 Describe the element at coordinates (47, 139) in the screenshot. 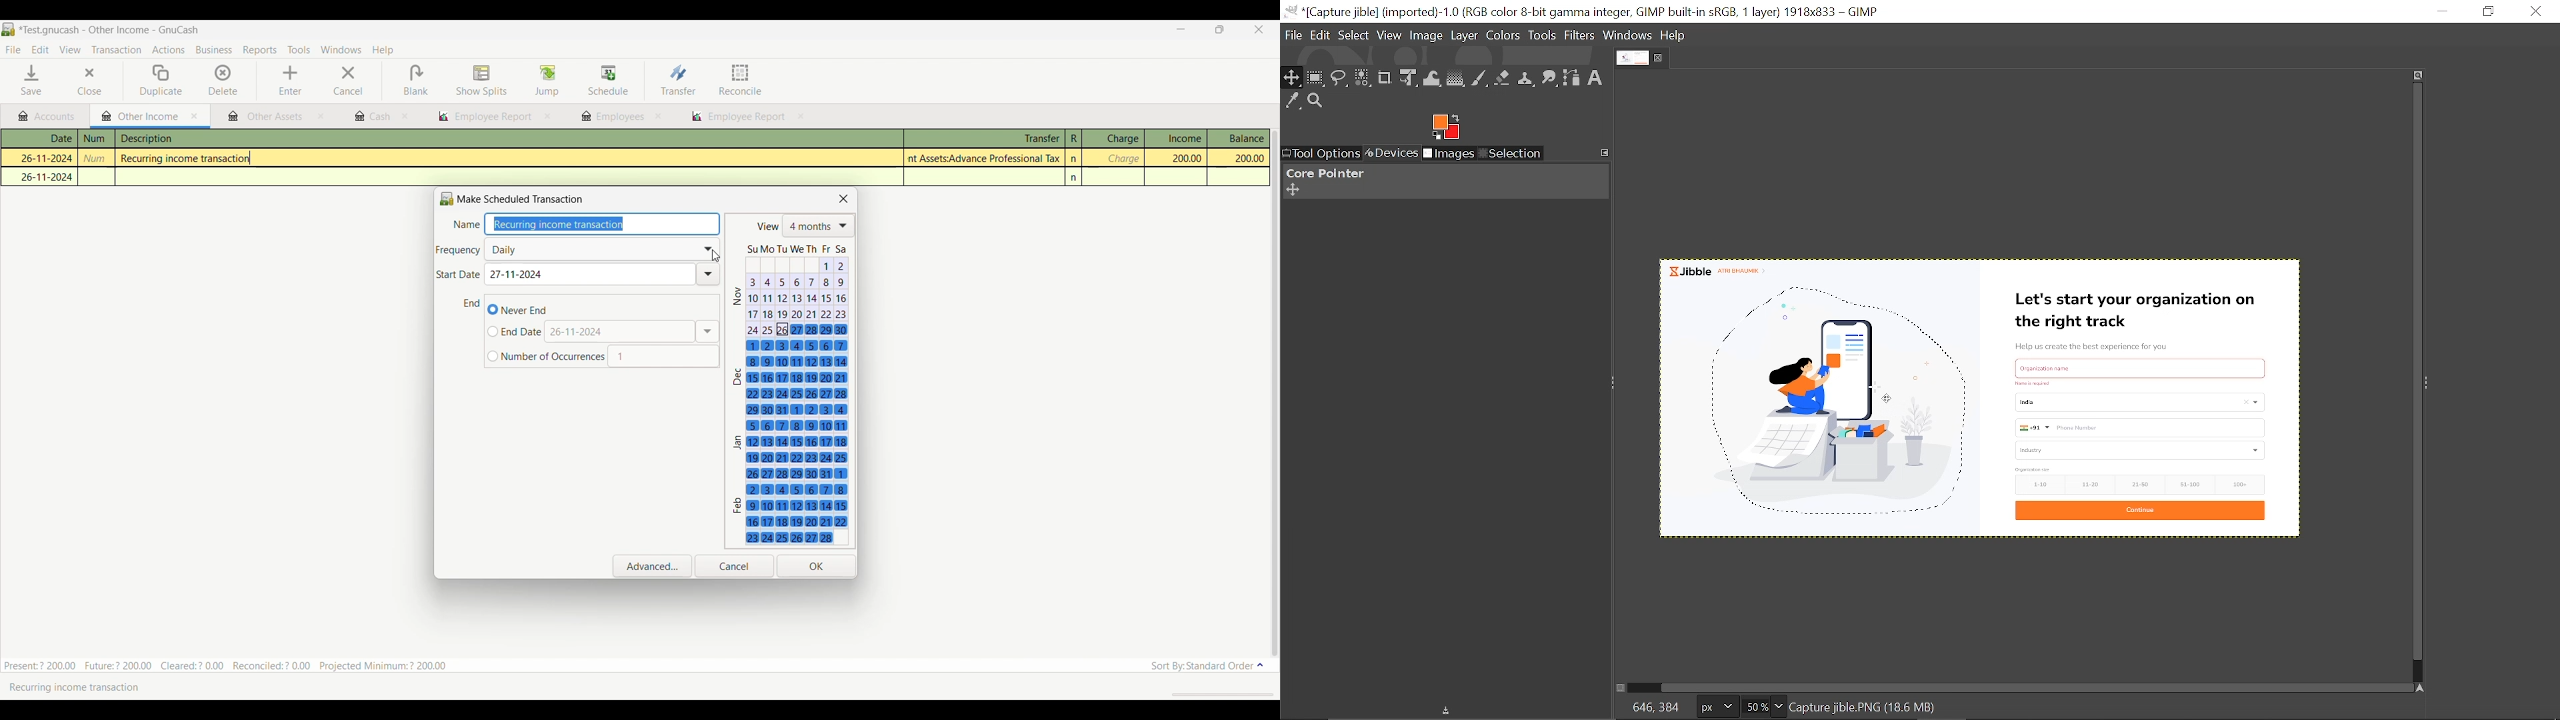

I see `Date` at that location.